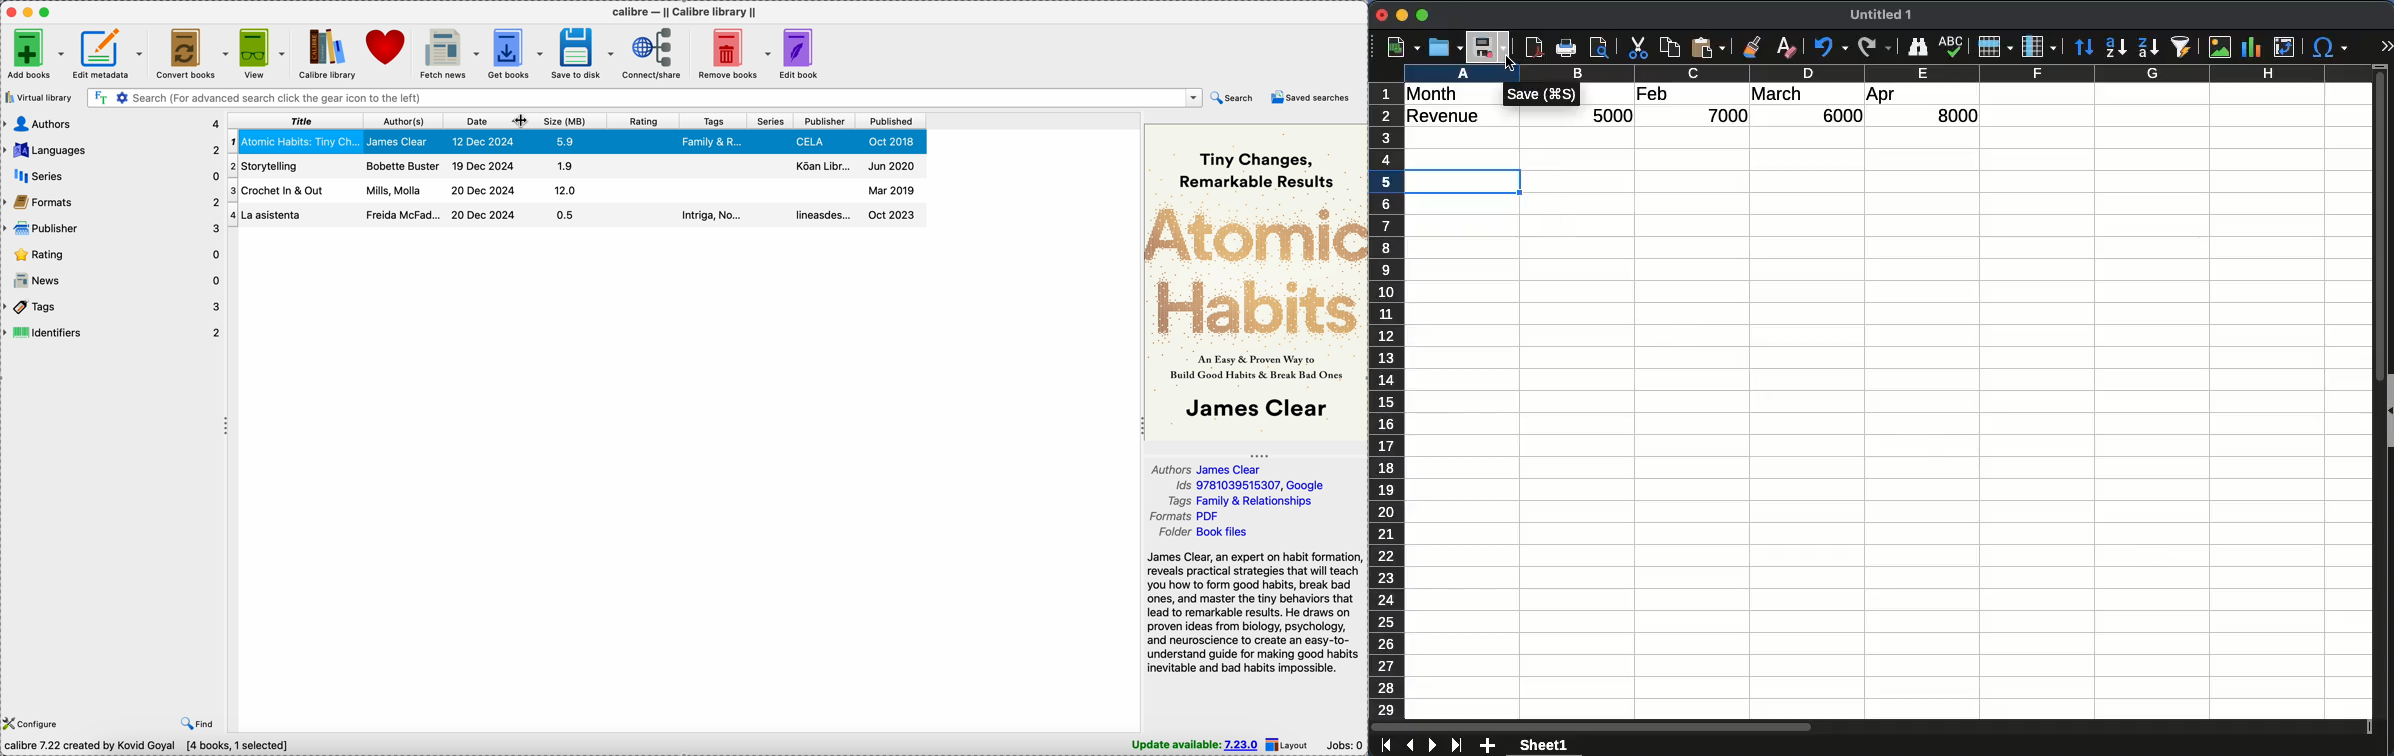  Describe the element at coordinates (1469, 179) in the screenshot. I see `selection` at that location.